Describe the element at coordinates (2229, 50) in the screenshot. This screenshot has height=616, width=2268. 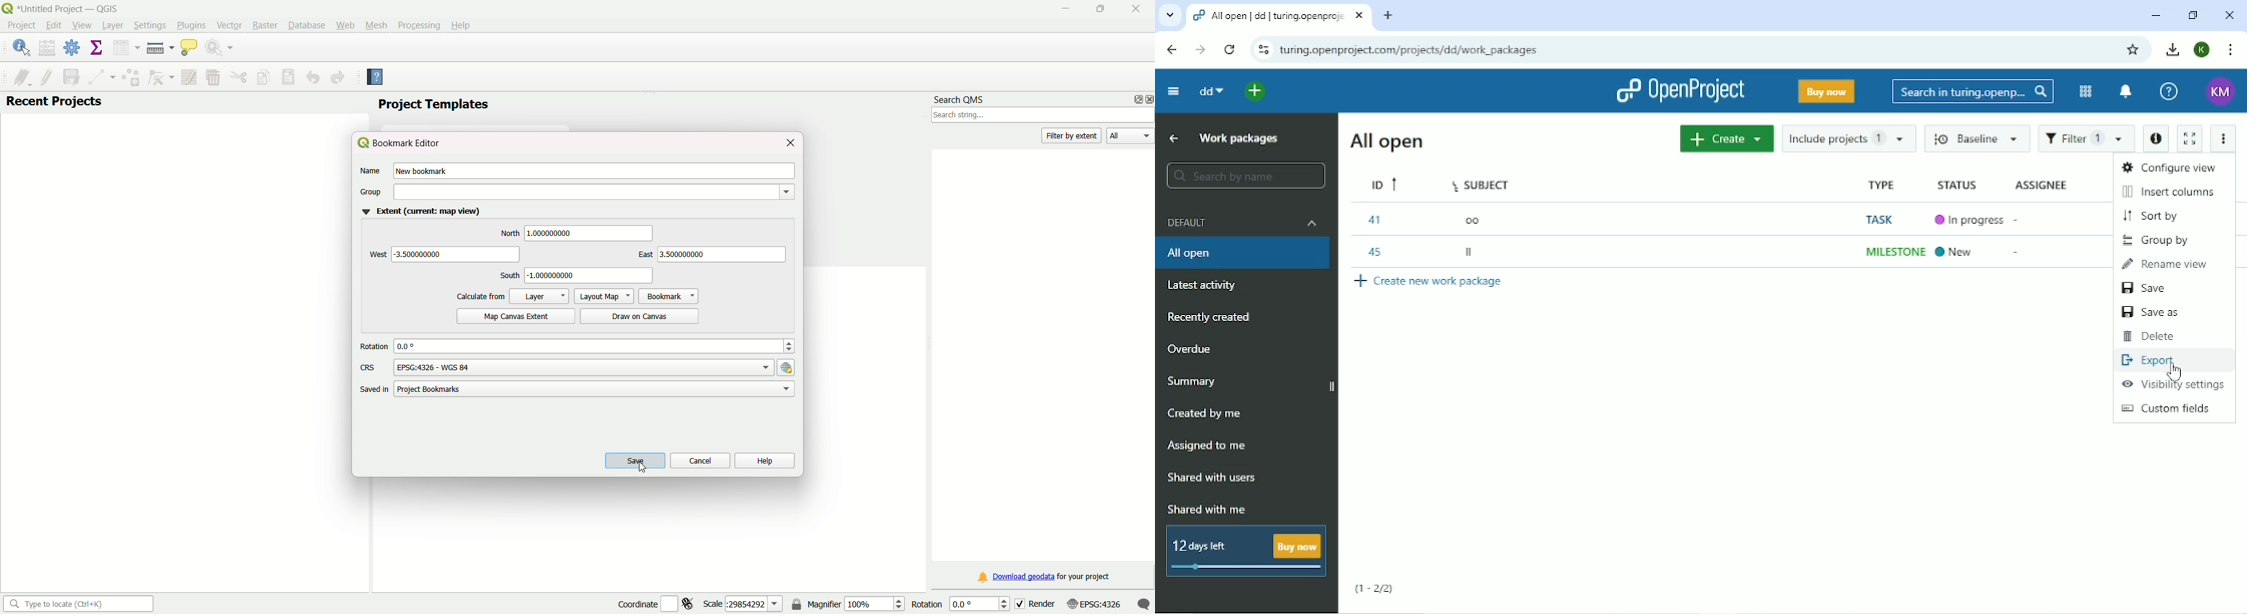
I see `Customize and control google hrome` at that location.